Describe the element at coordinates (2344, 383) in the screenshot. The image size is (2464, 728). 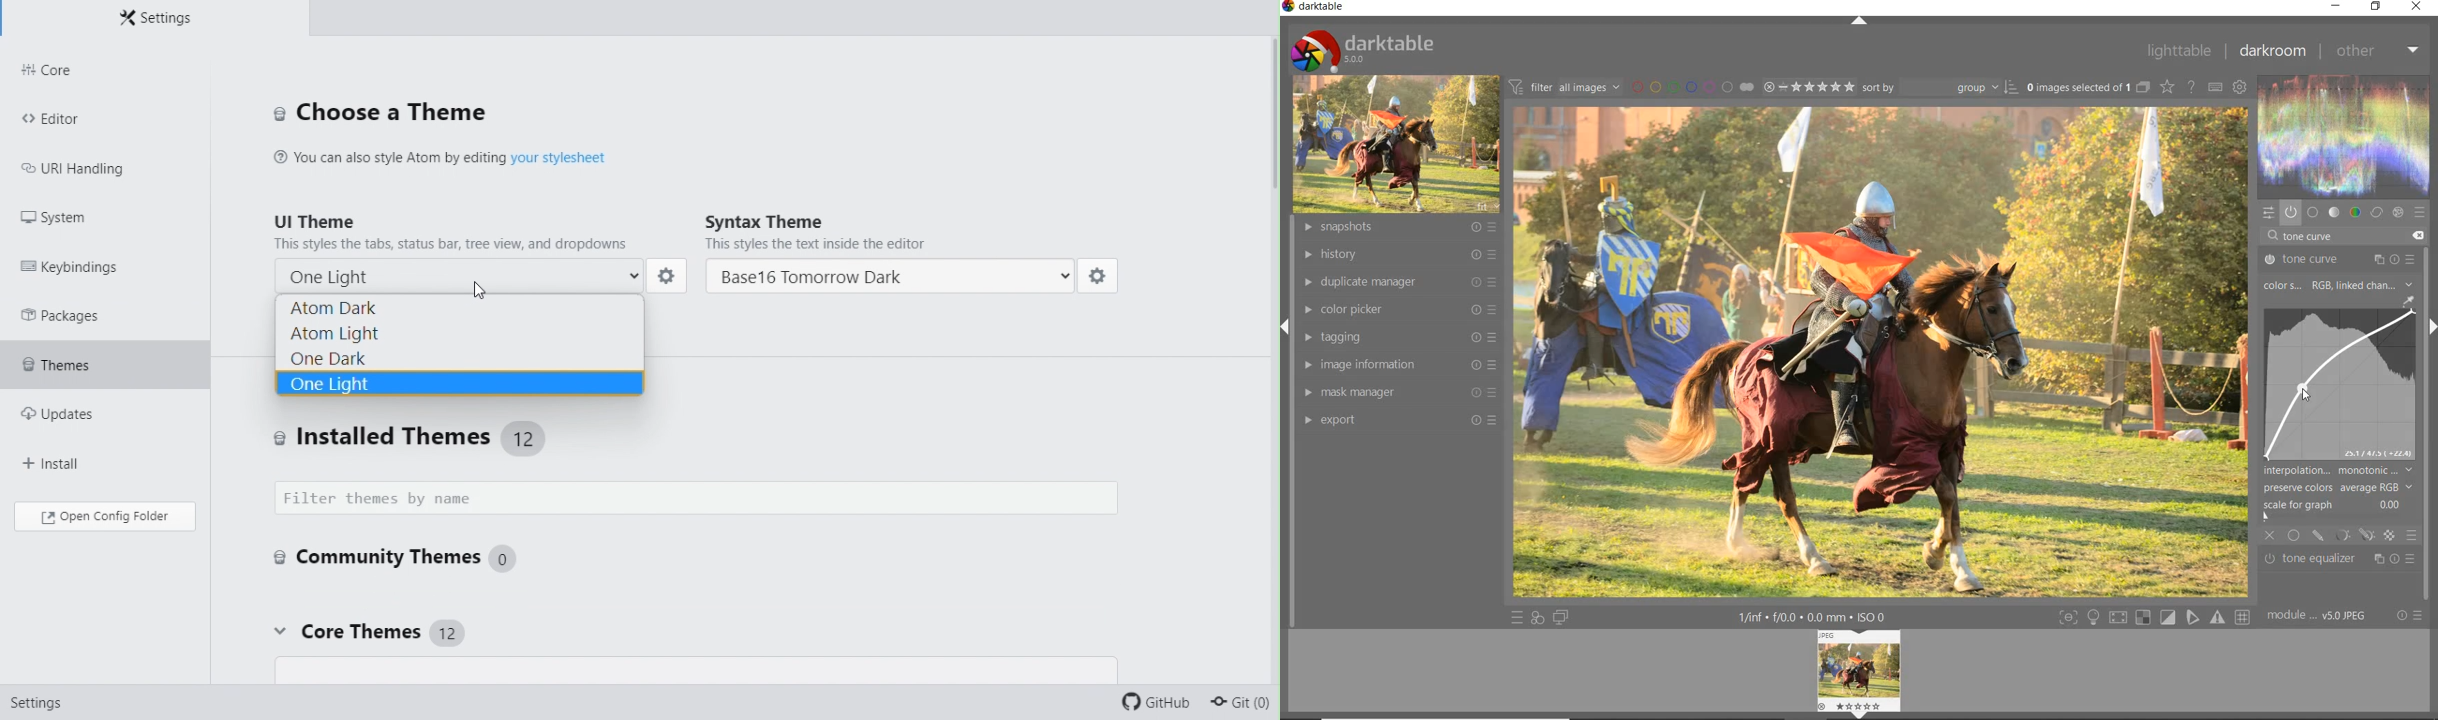
I see `tone curve` at that location.